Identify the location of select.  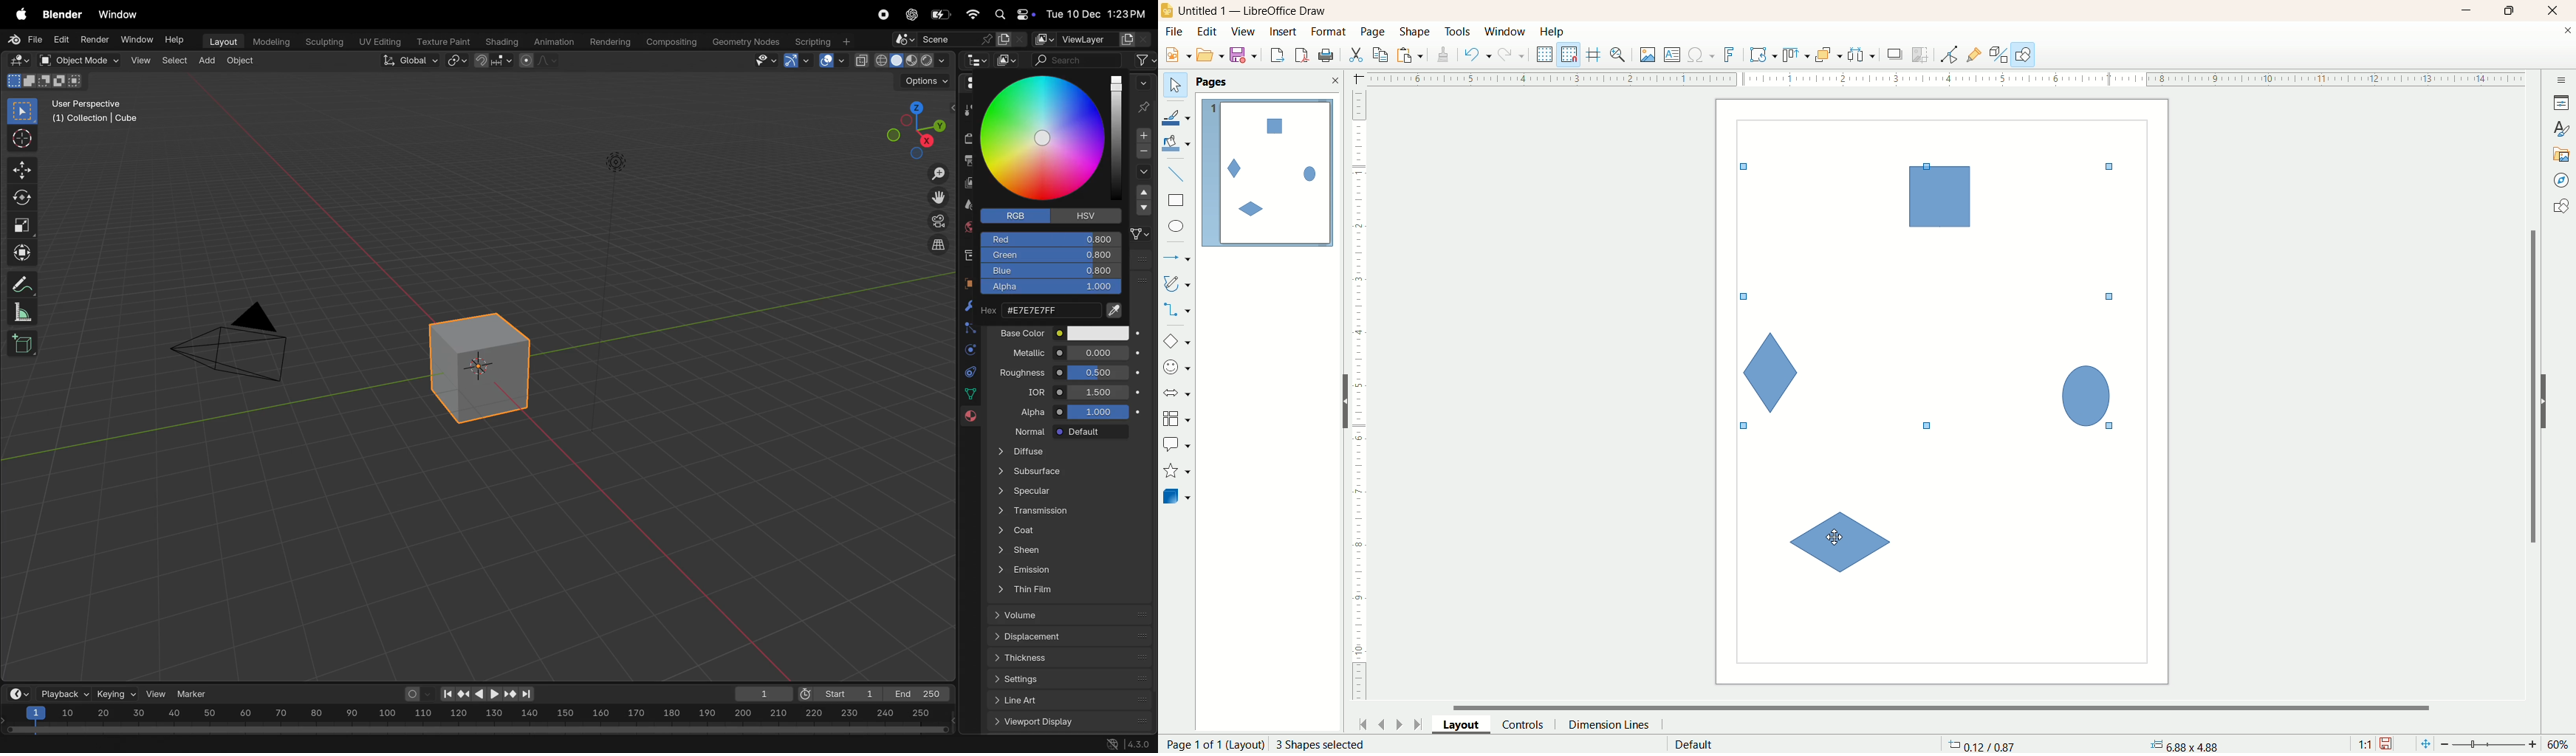
(173, 60).